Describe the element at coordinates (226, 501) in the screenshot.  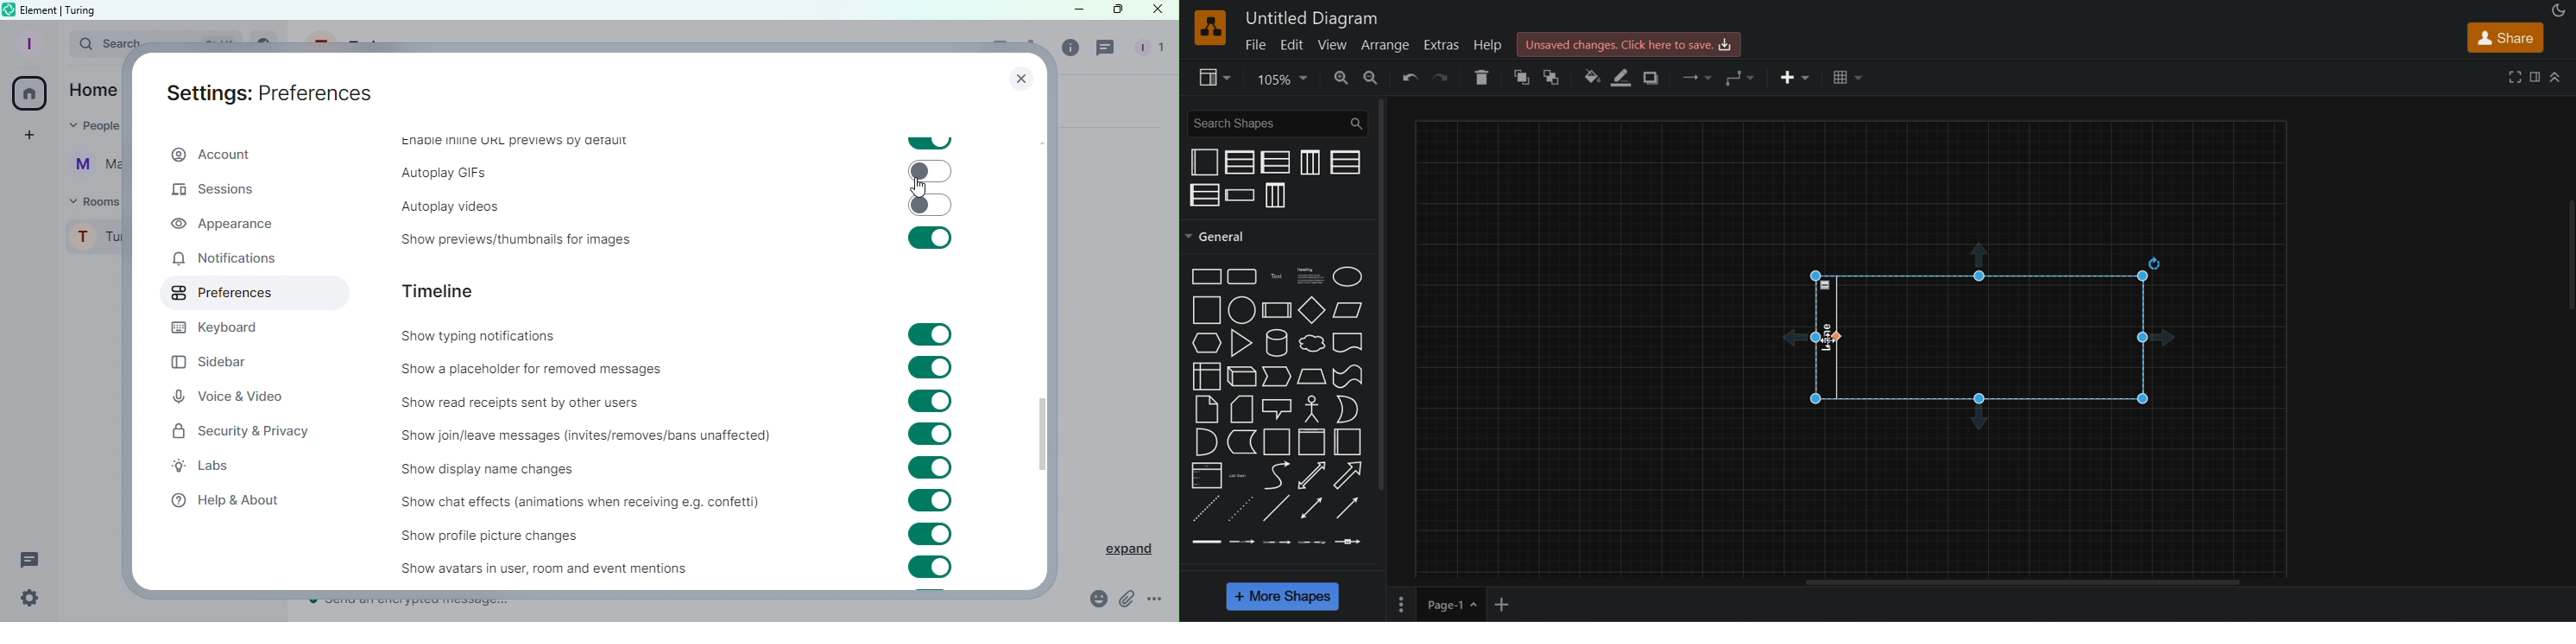
I see `Help and about` at that location.